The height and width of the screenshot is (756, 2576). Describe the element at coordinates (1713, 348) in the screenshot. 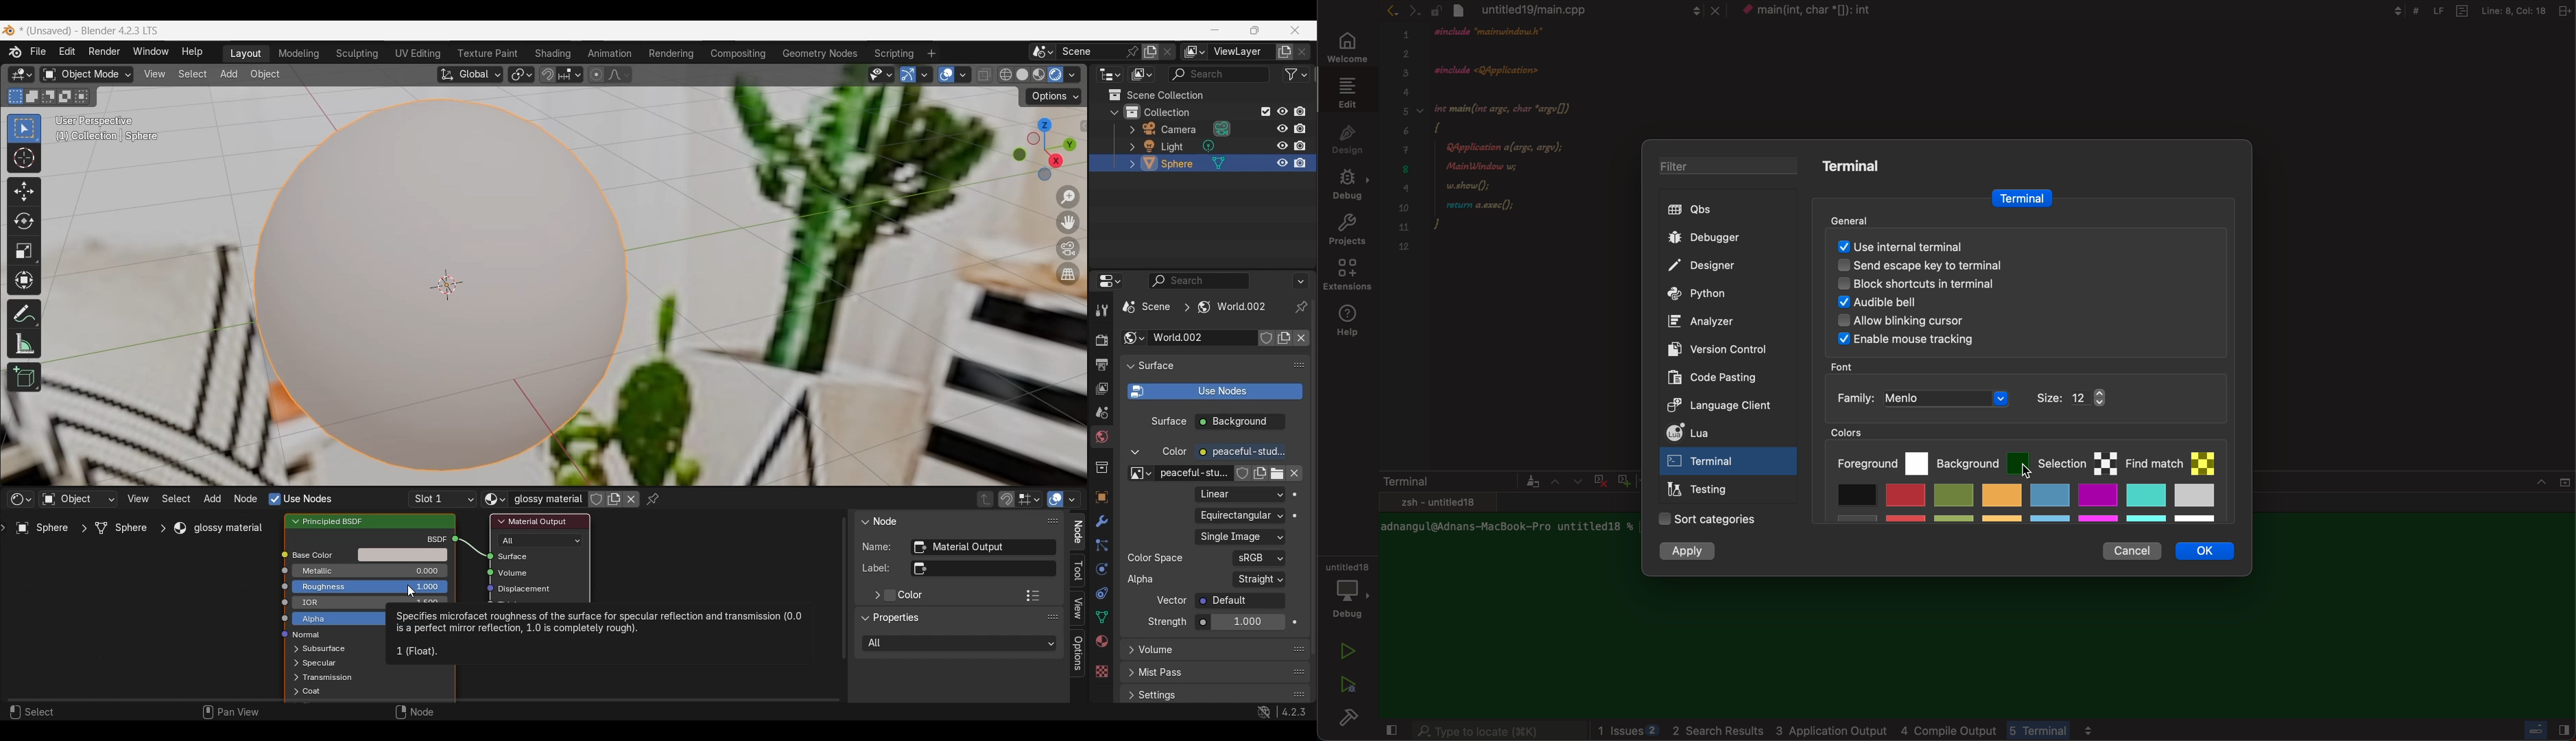

I see `version controls ` at that location.